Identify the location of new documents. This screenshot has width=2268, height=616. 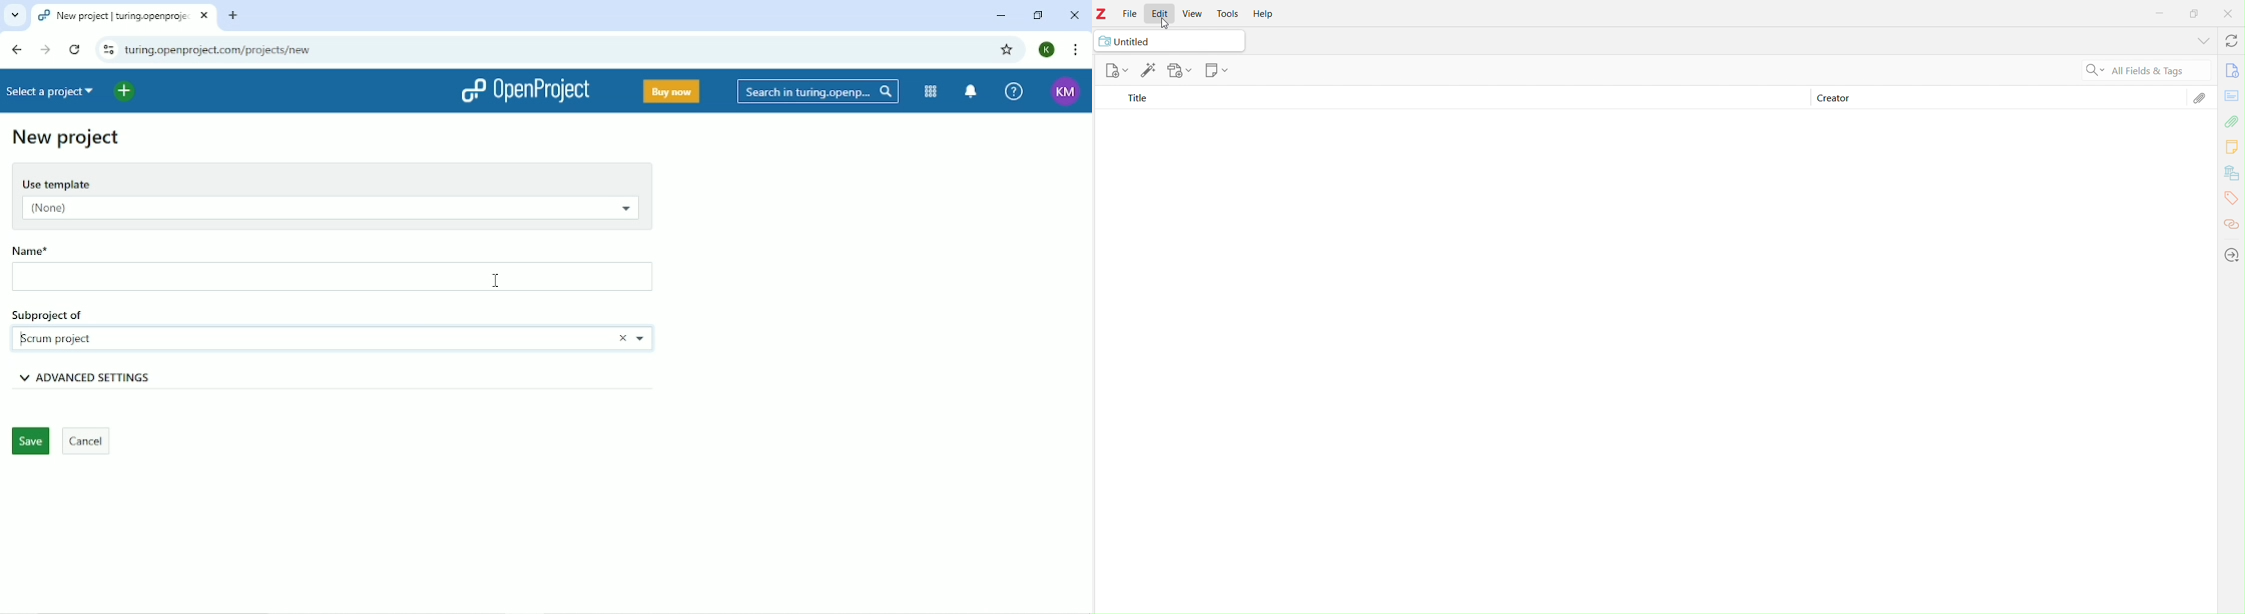
(1116, 71).